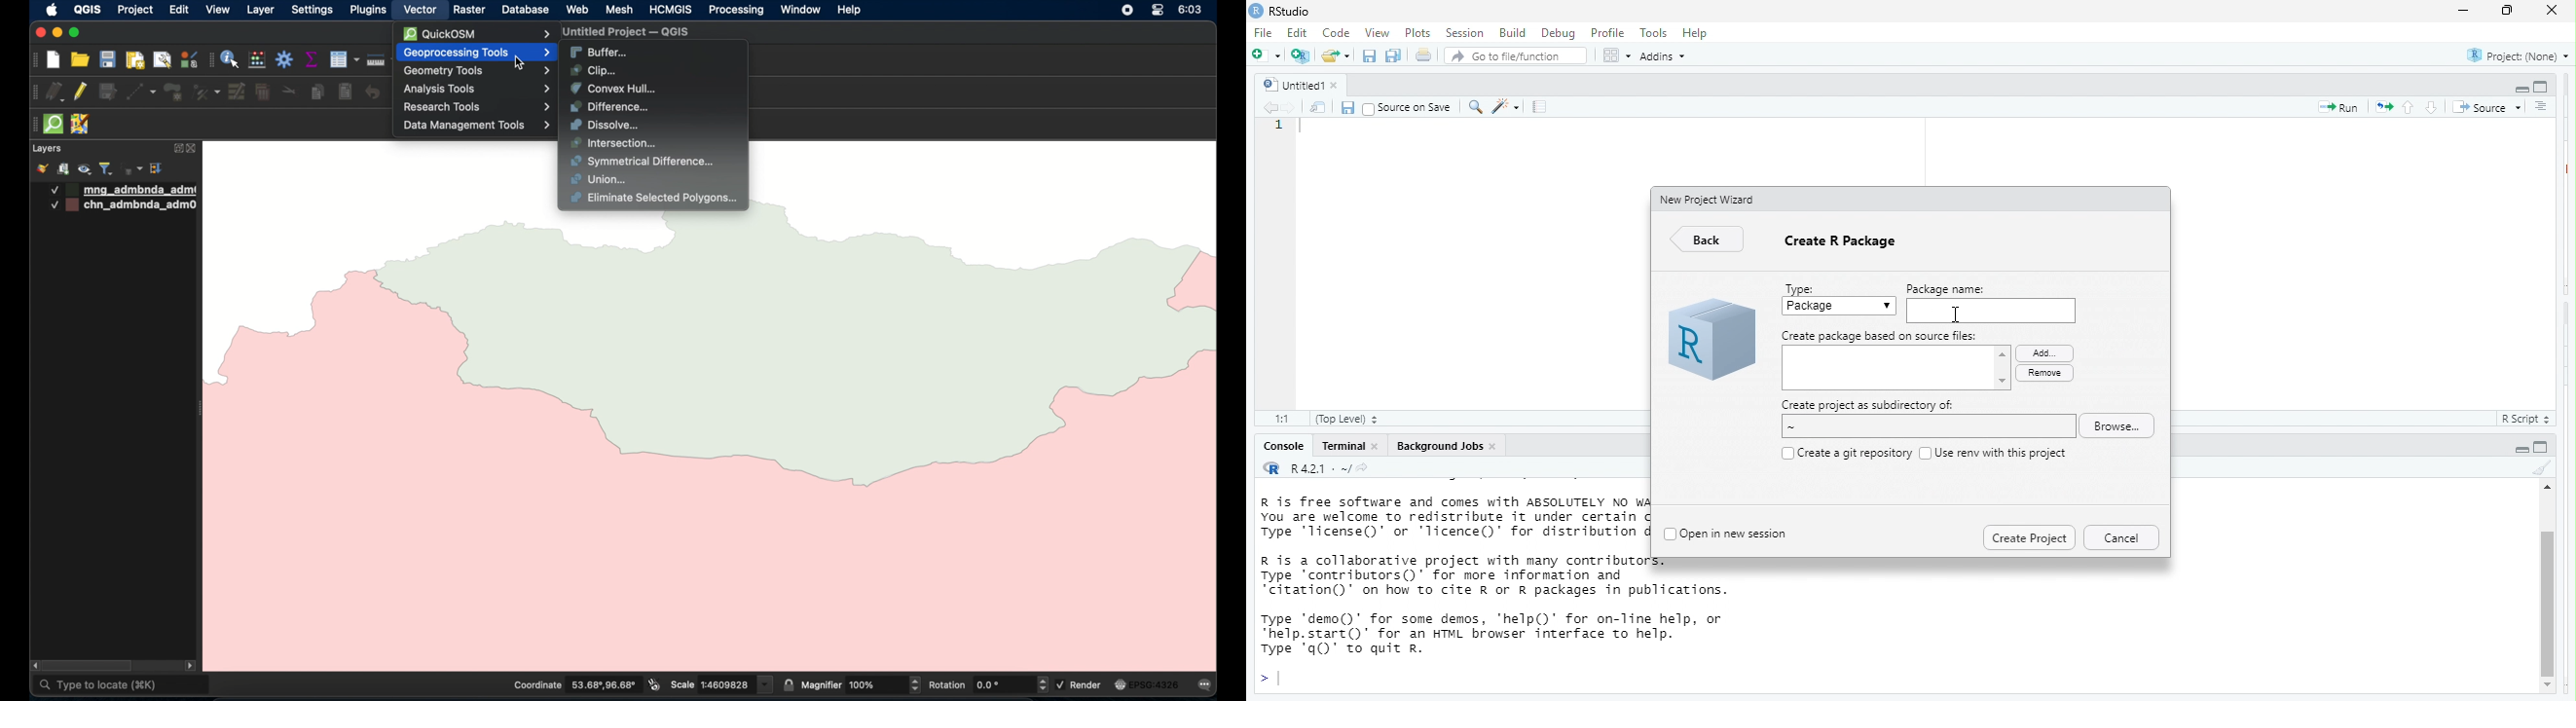 The width and height of the screenshot is (2576, 728). I want to click on save all open documents, so click(1394, 55).